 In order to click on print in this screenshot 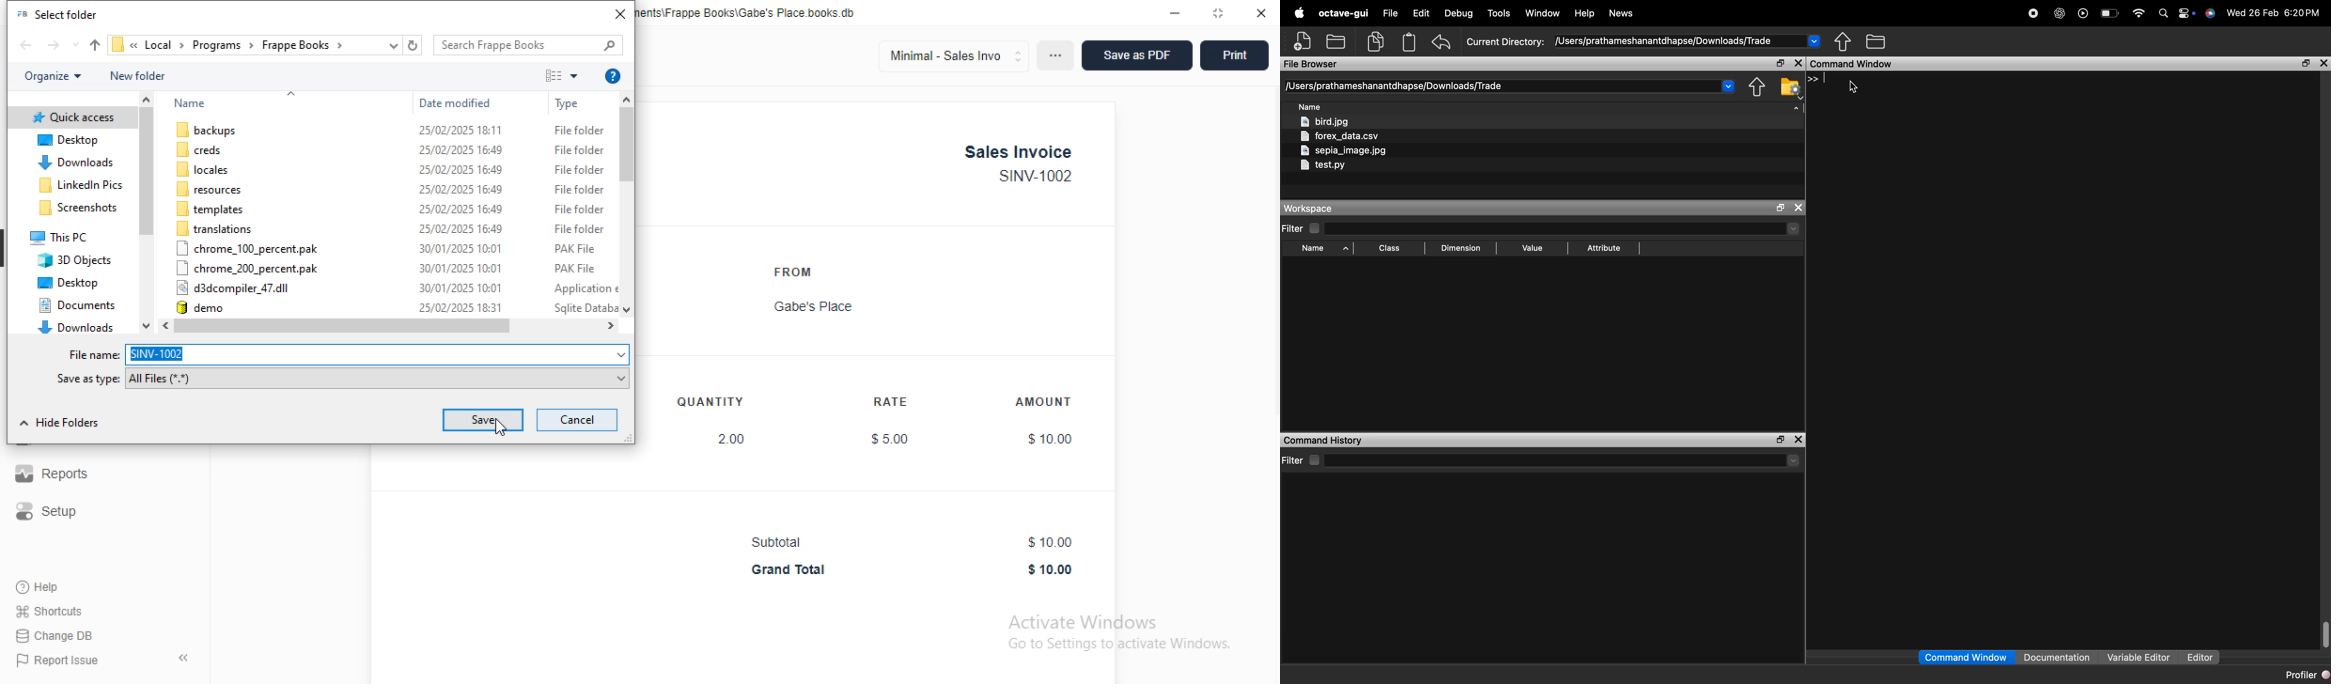, I will do `click(1235, 55)`.